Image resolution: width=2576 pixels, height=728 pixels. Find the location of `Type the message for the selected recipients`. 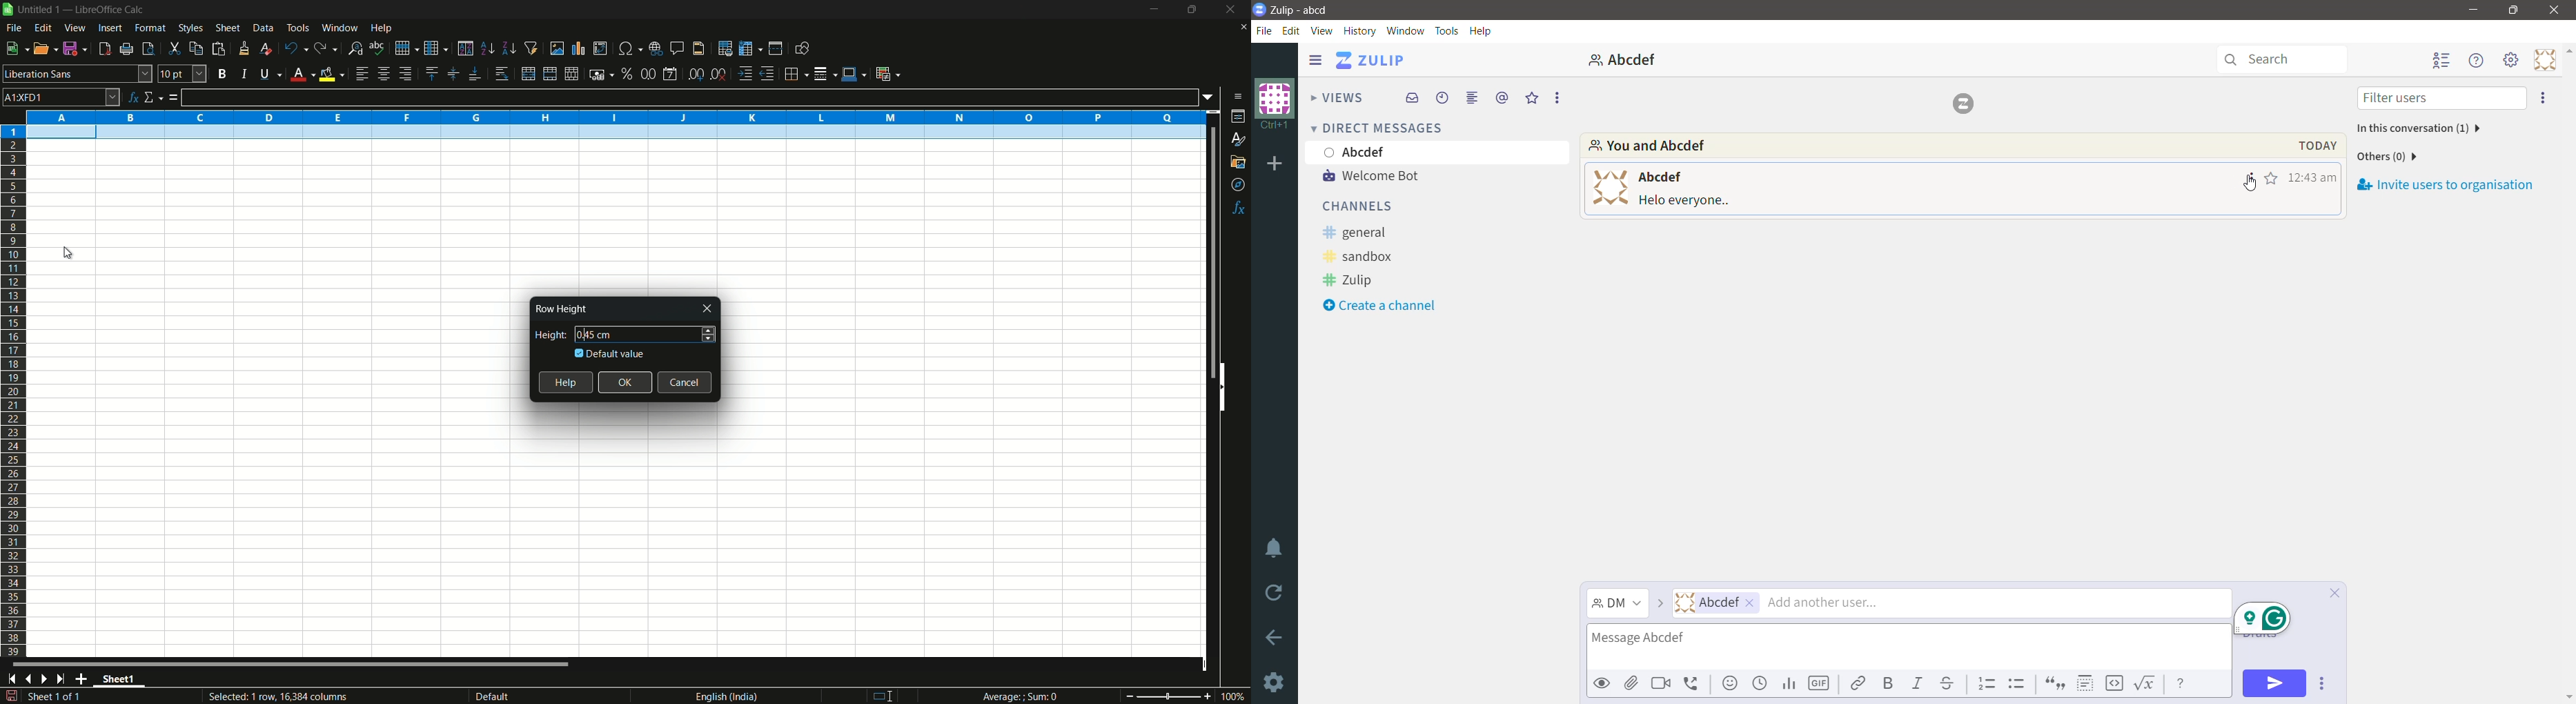

Type the message for the selected recipients is located at coordinates (1909, 647).